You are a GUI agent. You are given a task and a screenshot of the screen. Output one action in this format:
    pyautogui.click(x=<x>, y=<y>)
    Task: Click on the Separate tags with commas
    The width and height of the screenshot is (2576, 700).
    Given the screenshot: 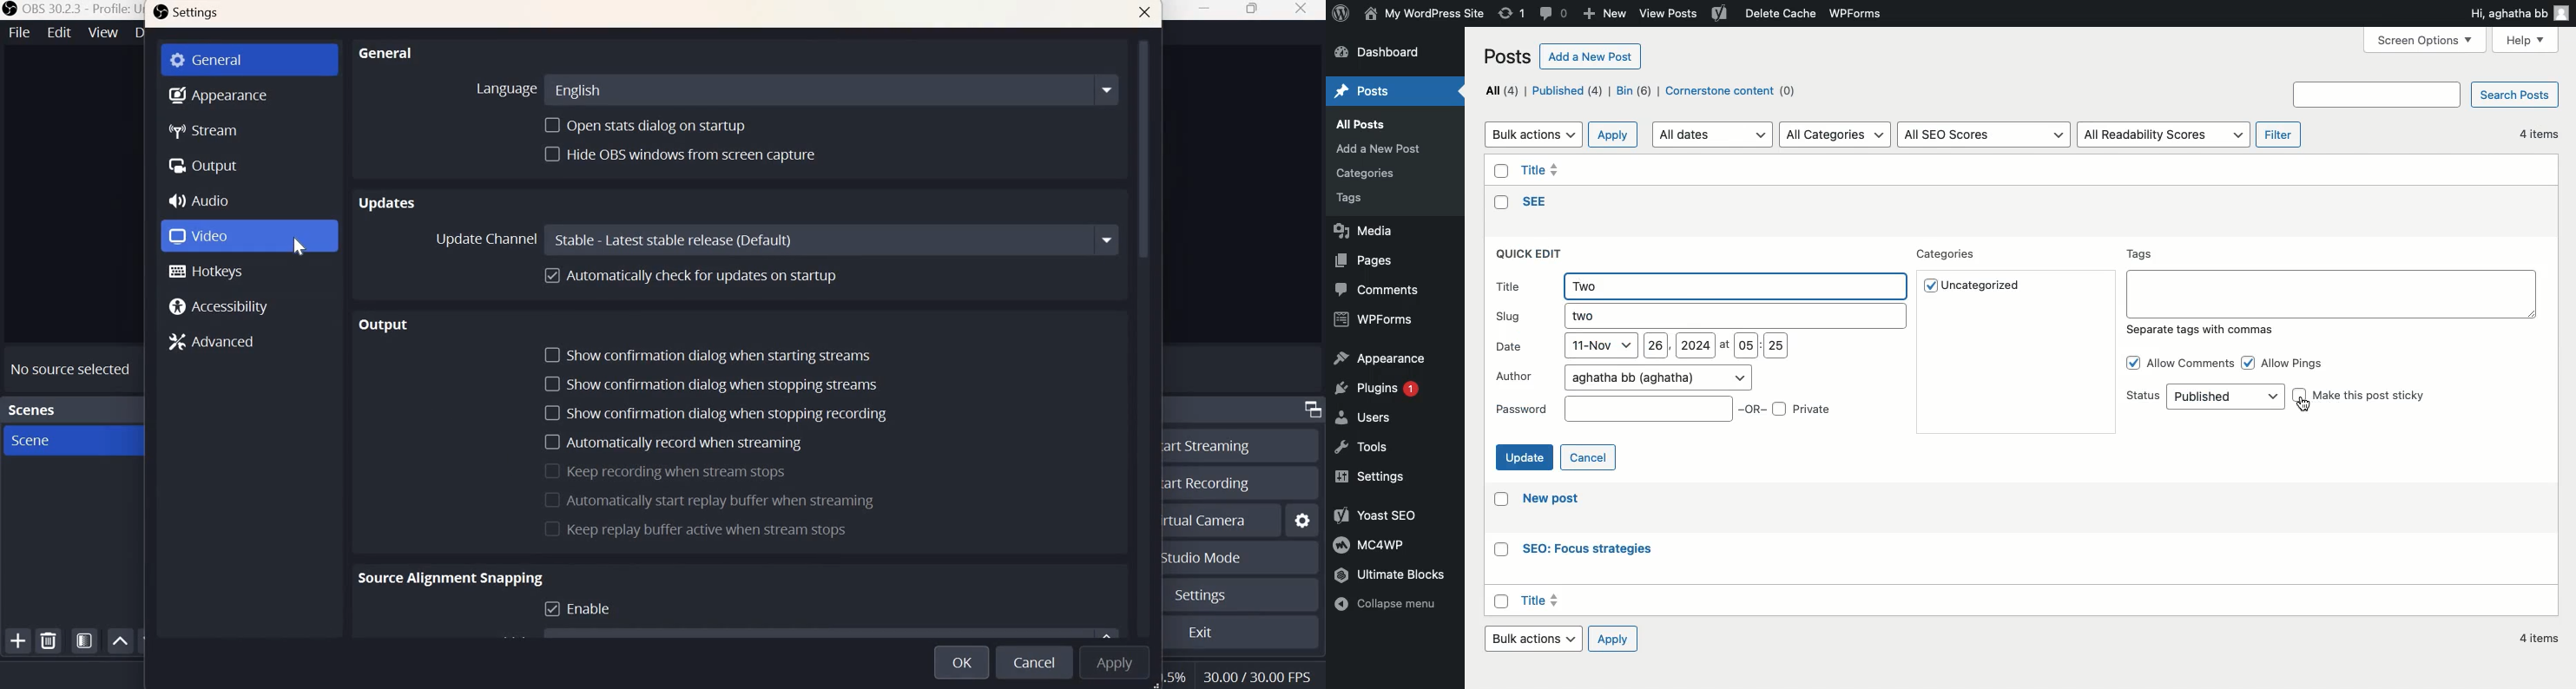 What is the action you would take?
    pyautogui.click(x=2203, y=332)
    